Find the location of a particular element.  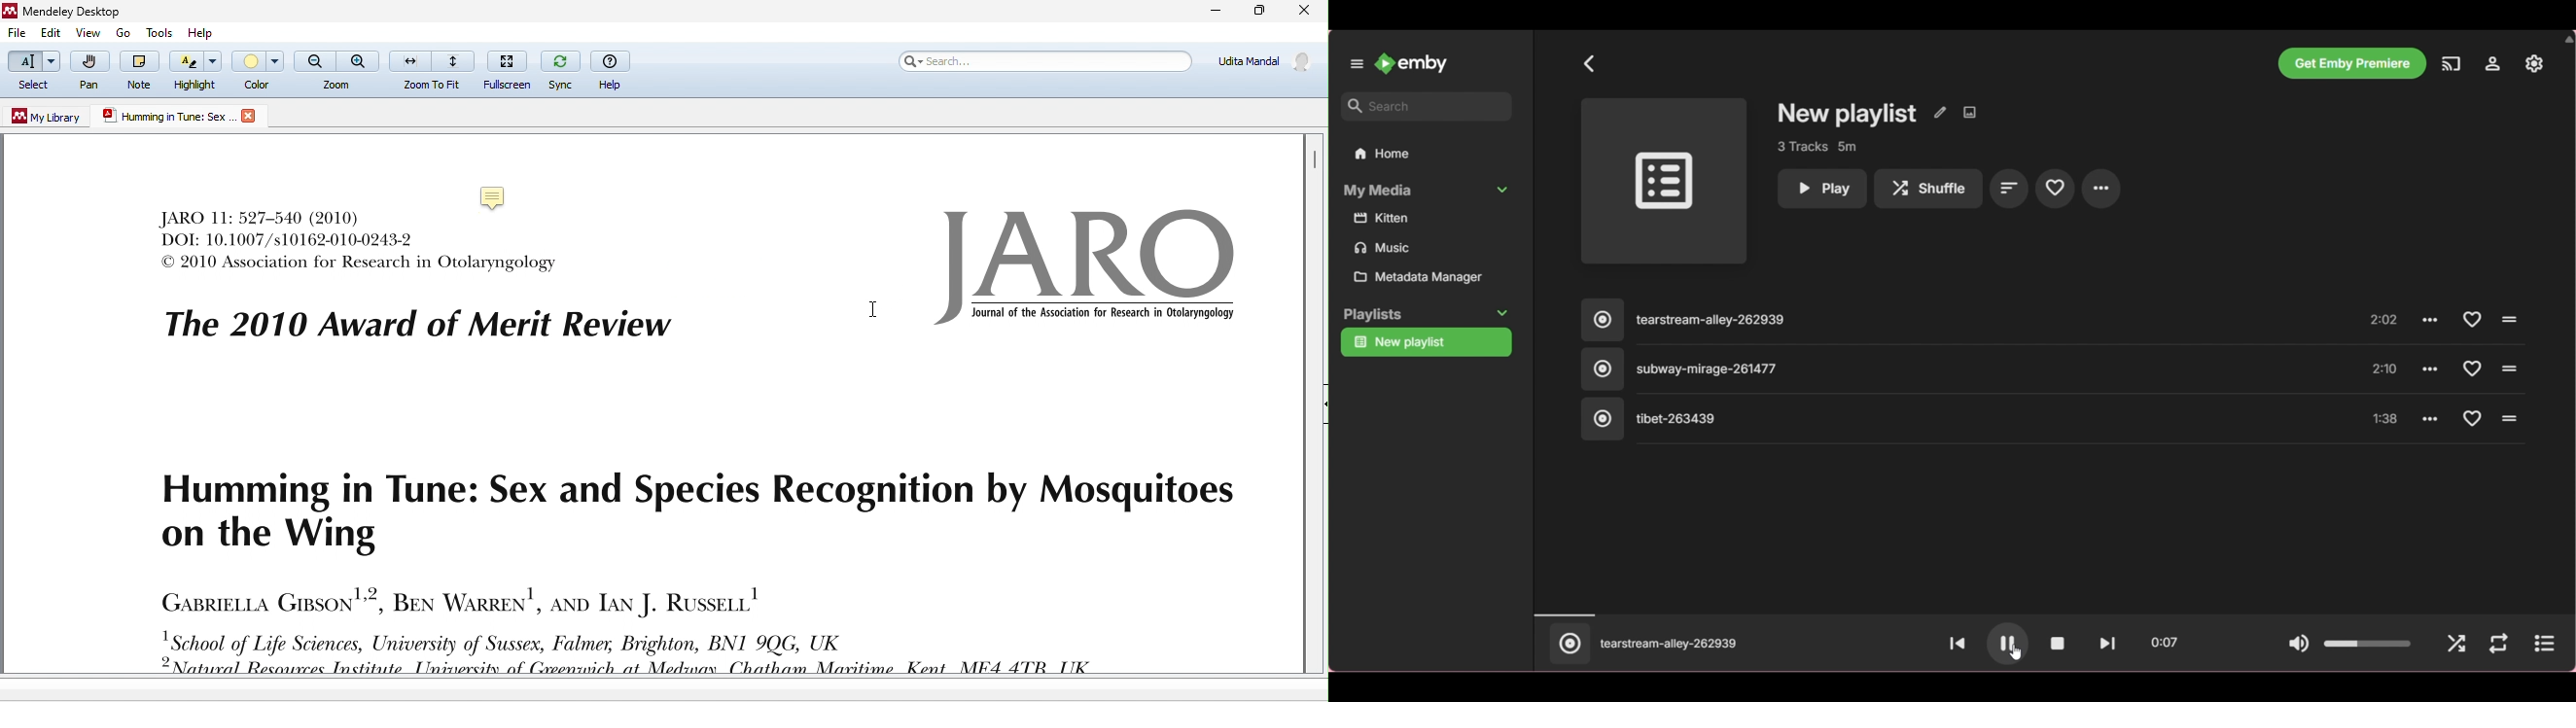

file is located at coordinates (18, 35).